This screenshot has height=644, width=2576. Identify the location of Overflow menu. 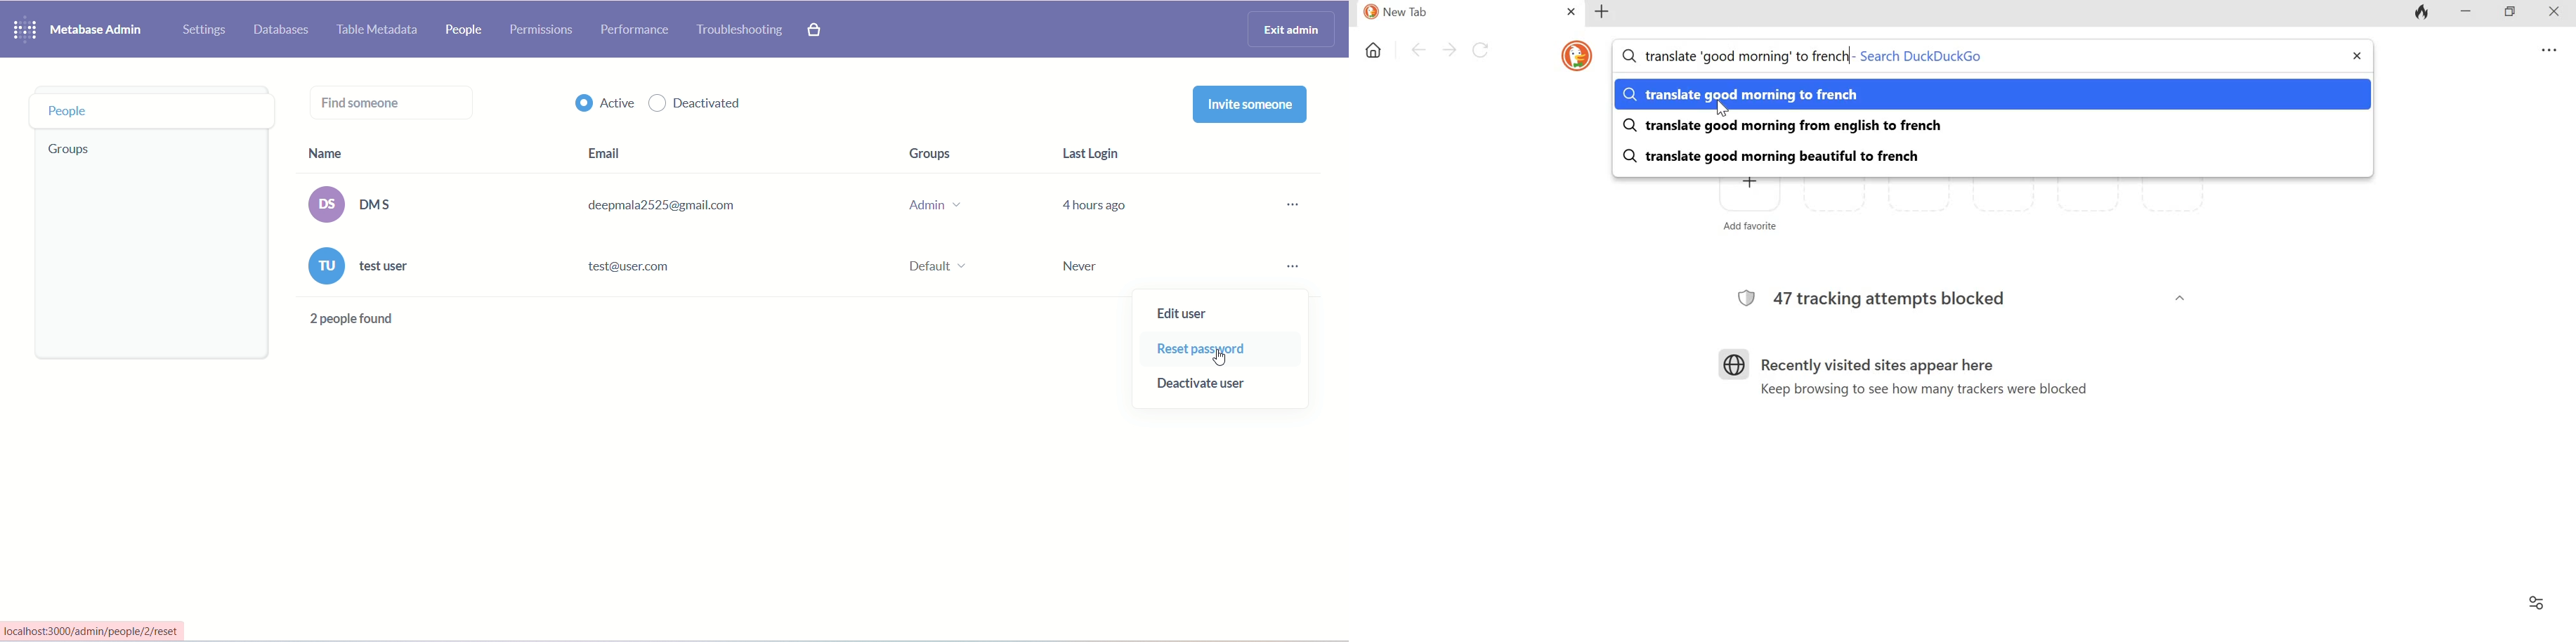
(2546, 48).